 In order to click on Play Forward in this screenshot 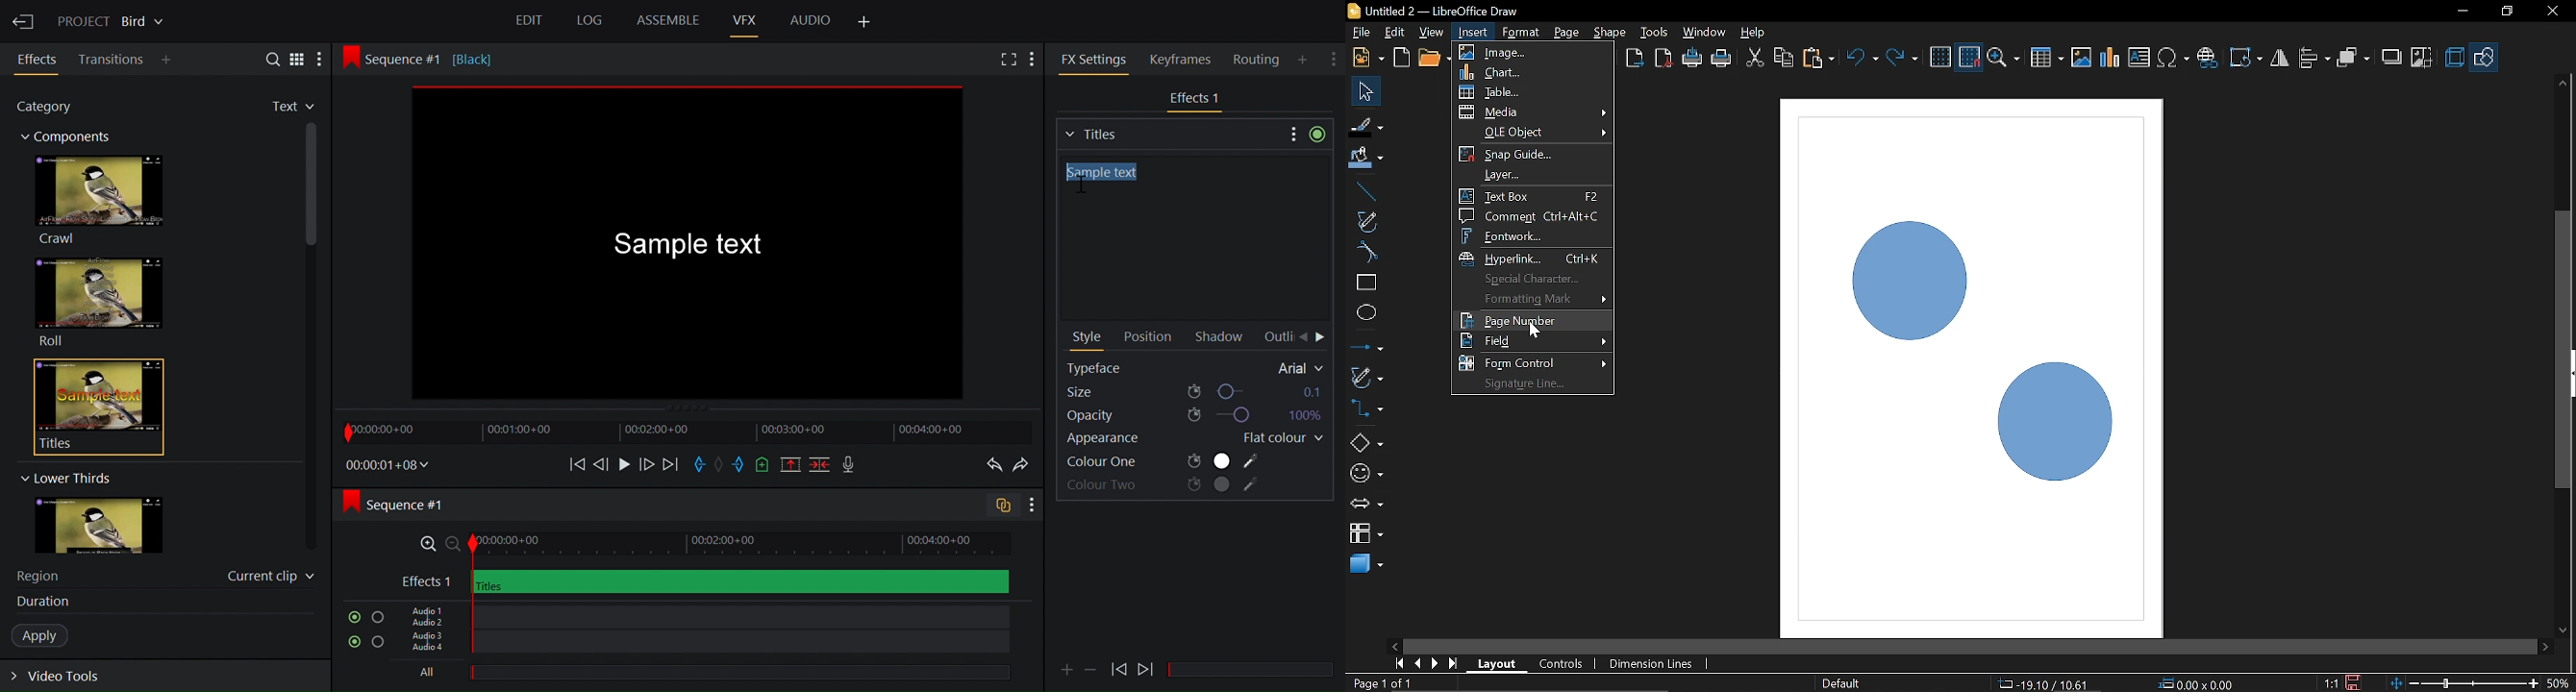, I will do `click(1119, 669)`.